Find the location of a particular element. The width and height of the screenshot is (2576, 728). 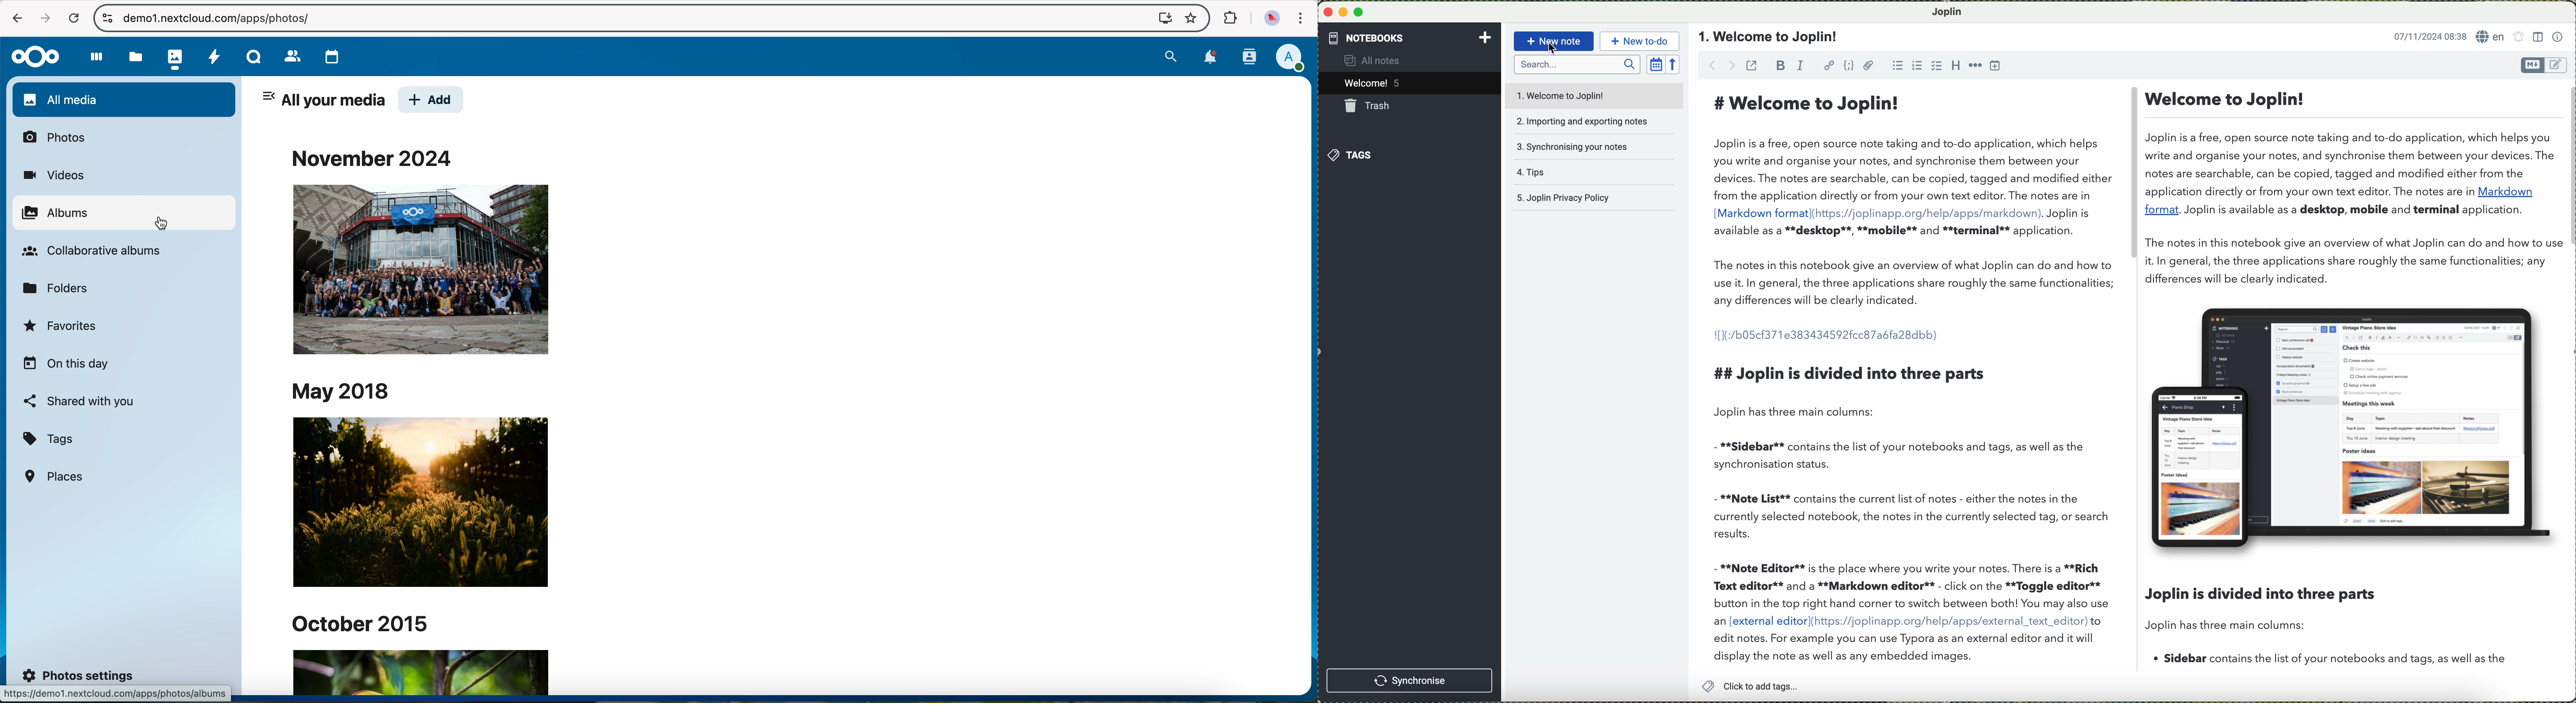

contacts is located at coordinates (1247, 57).